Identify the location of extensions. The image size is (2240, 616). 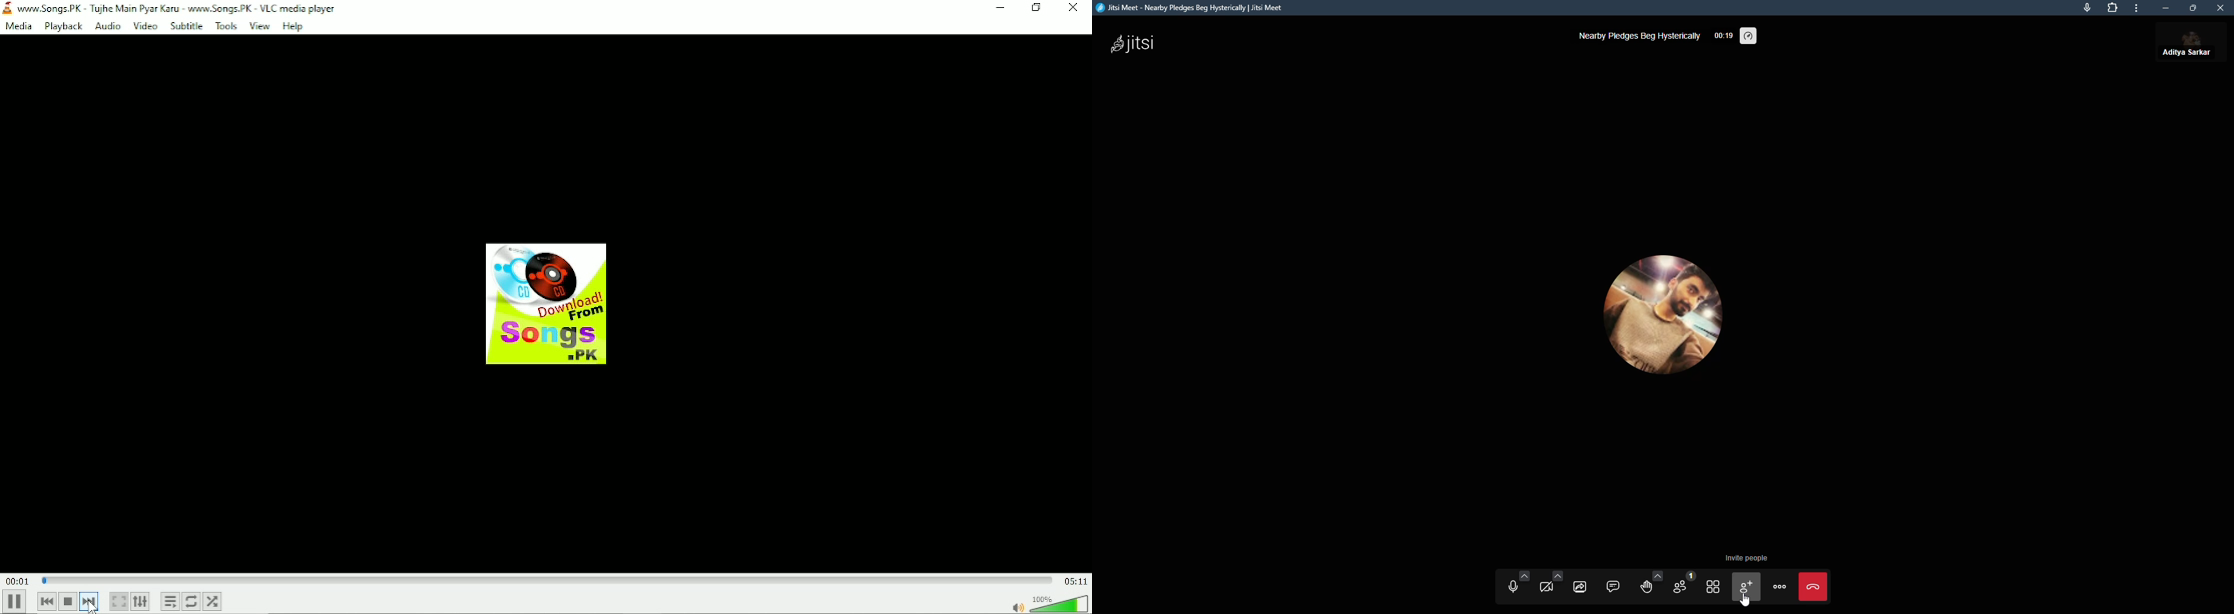
(2115, 8).